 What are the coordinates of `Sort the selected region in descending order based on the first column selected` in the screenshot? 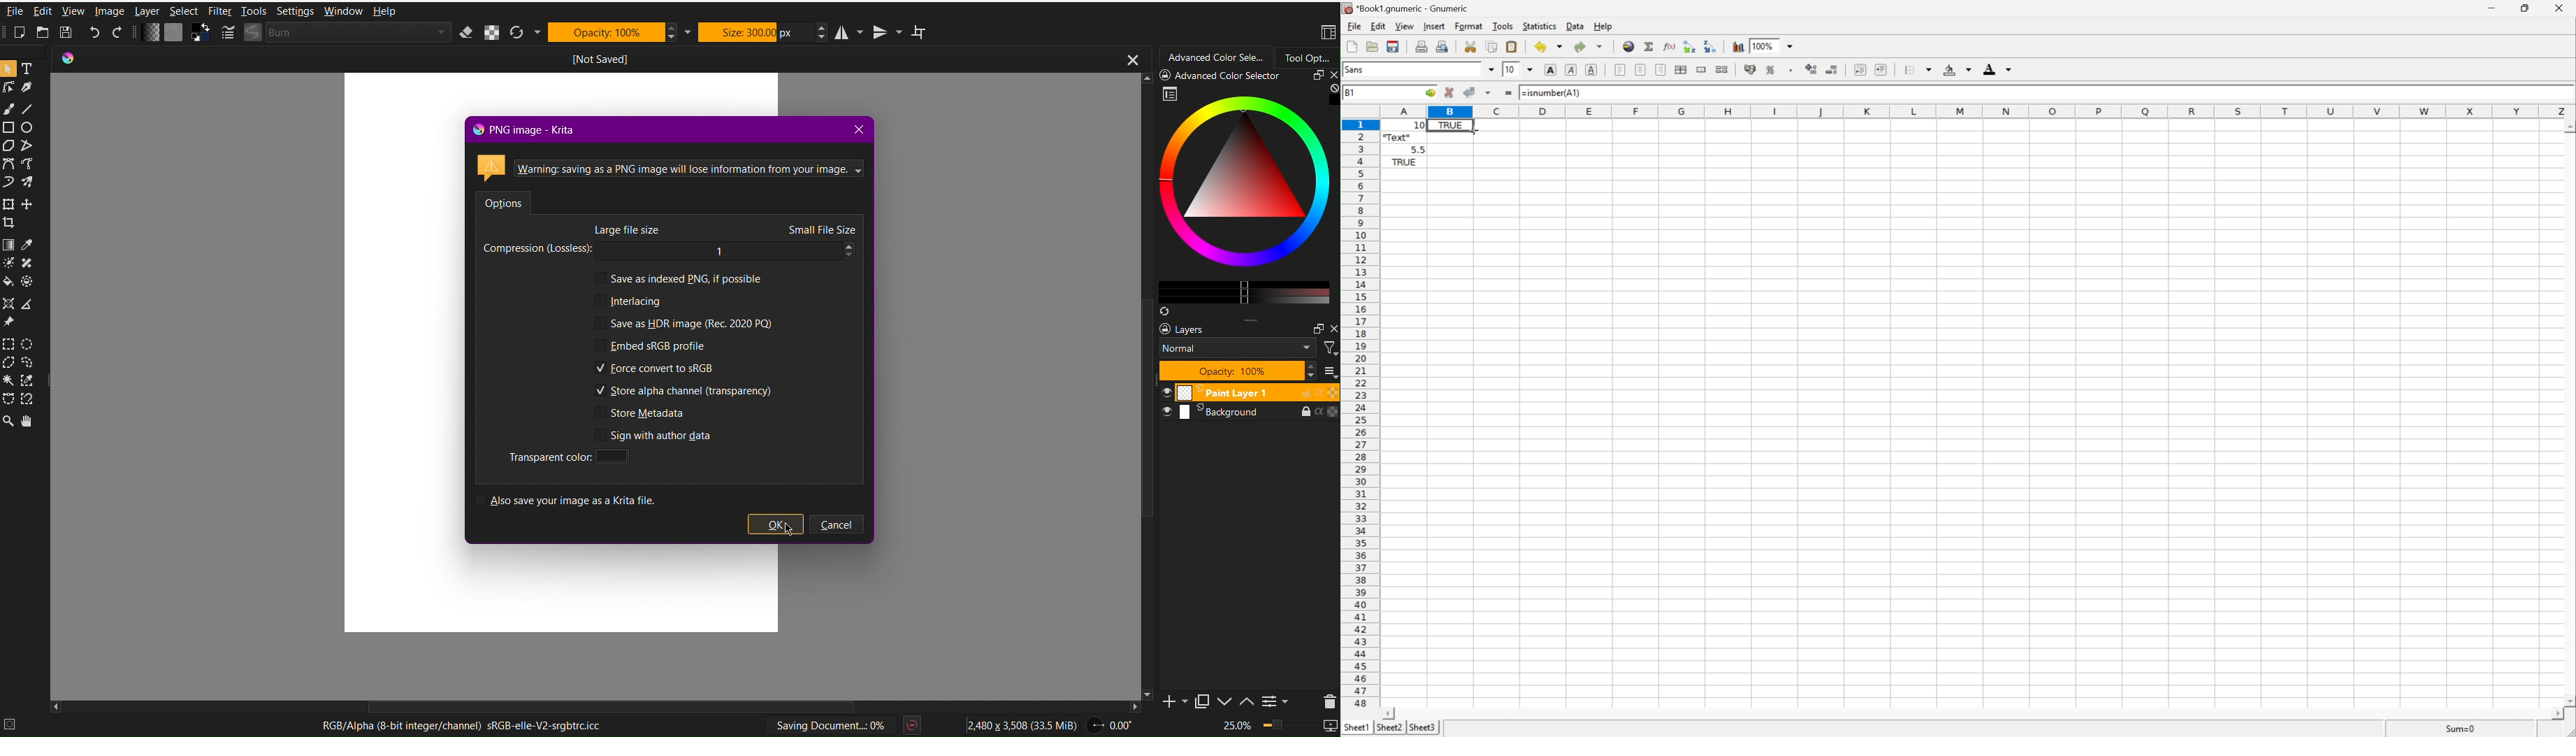 It's located at (1711, 45).